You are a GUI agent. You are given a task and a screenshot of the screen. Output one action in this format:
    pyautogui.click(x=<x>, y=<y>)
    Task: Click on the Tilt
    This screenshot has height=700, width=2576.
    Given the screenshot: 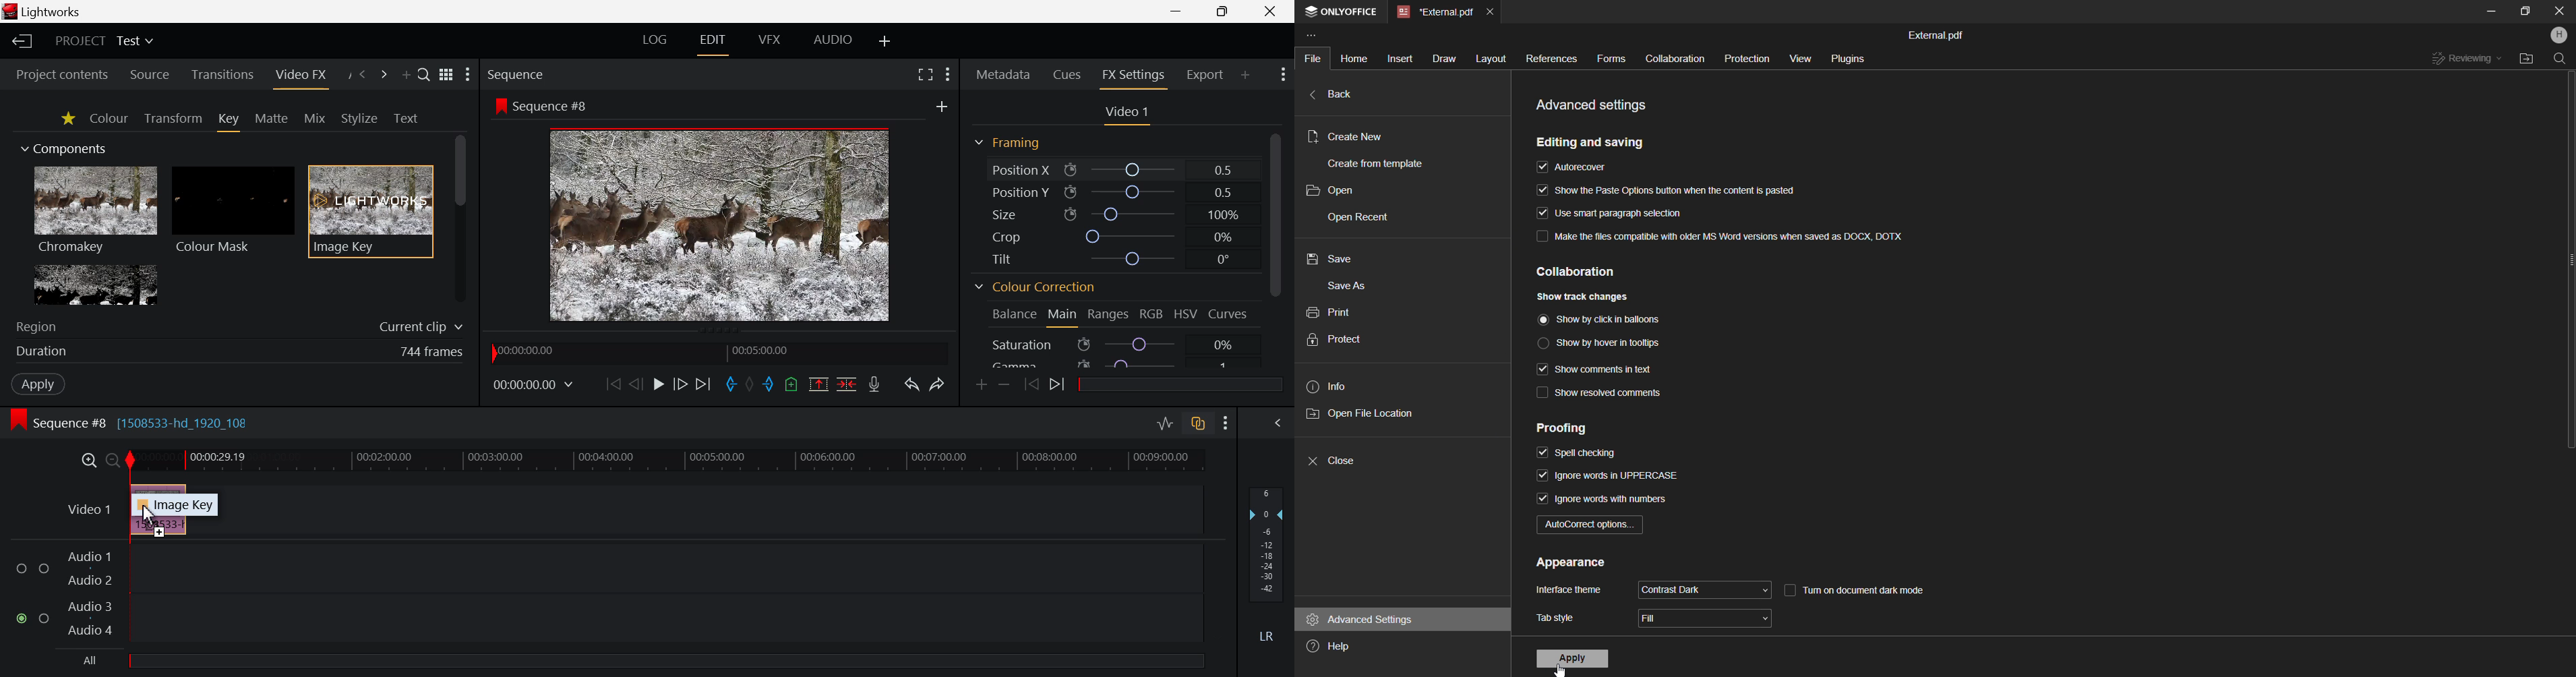 What is the action you would take?
    pyautogui.click(x=999, y=259)
    